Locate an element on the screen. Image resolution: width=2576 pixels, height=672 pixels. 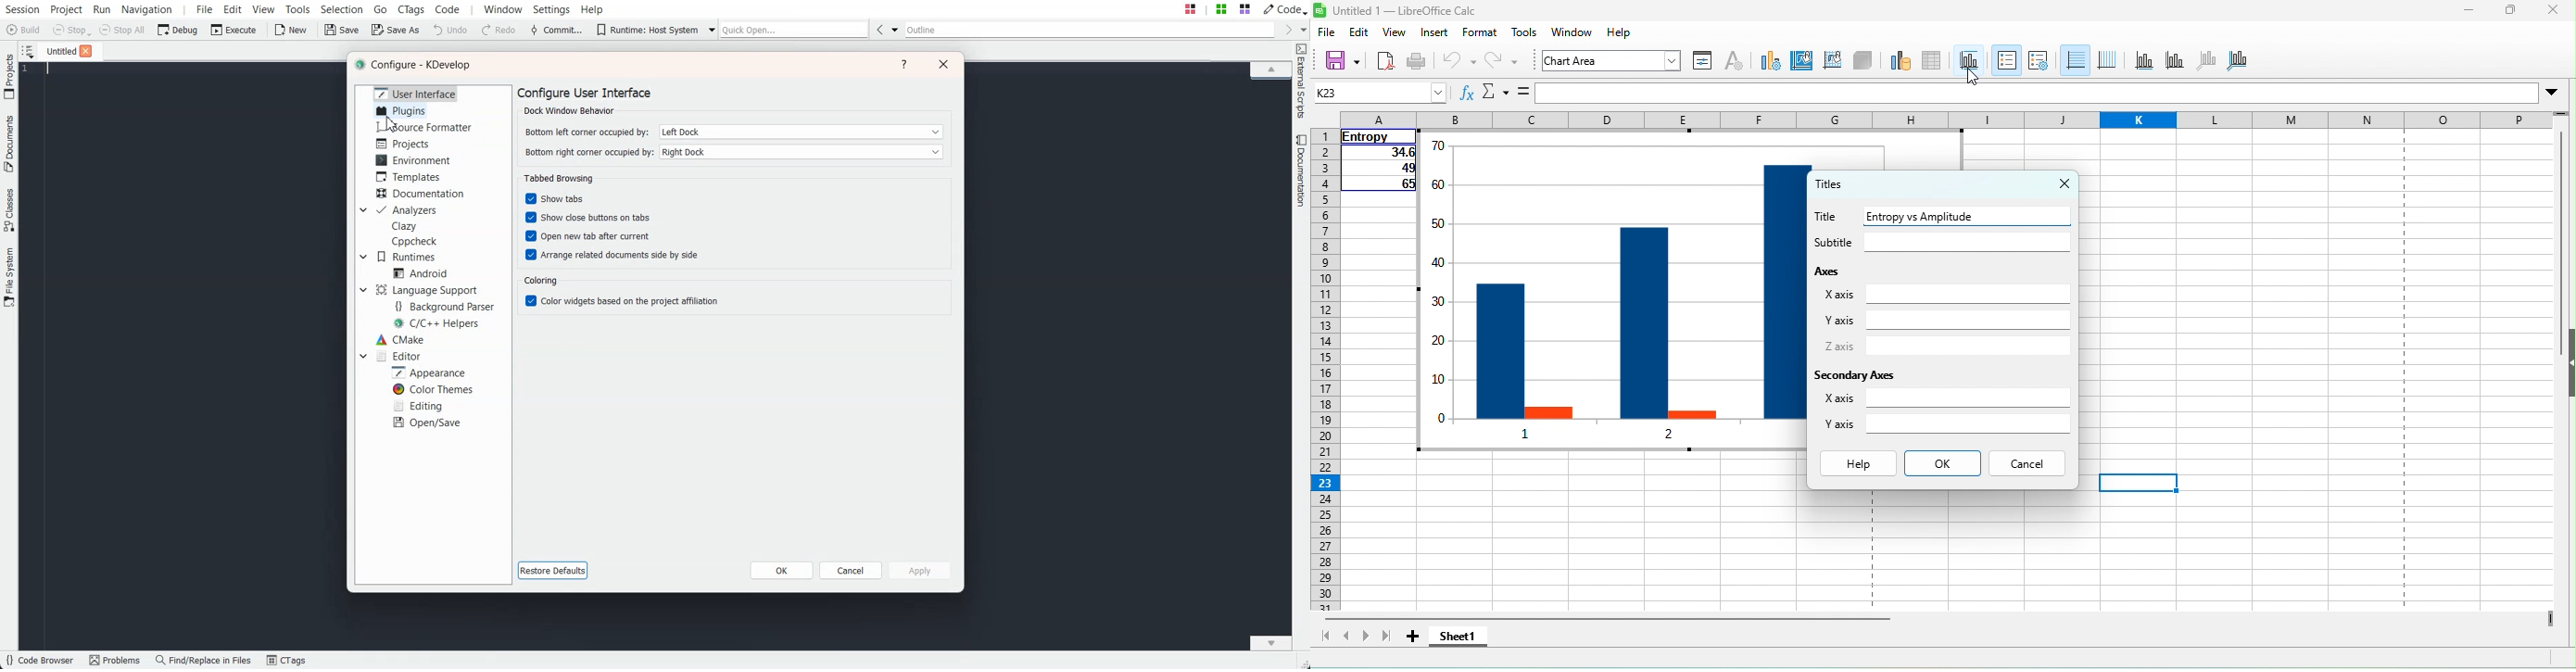
format is located at coordinates (1484, 36).